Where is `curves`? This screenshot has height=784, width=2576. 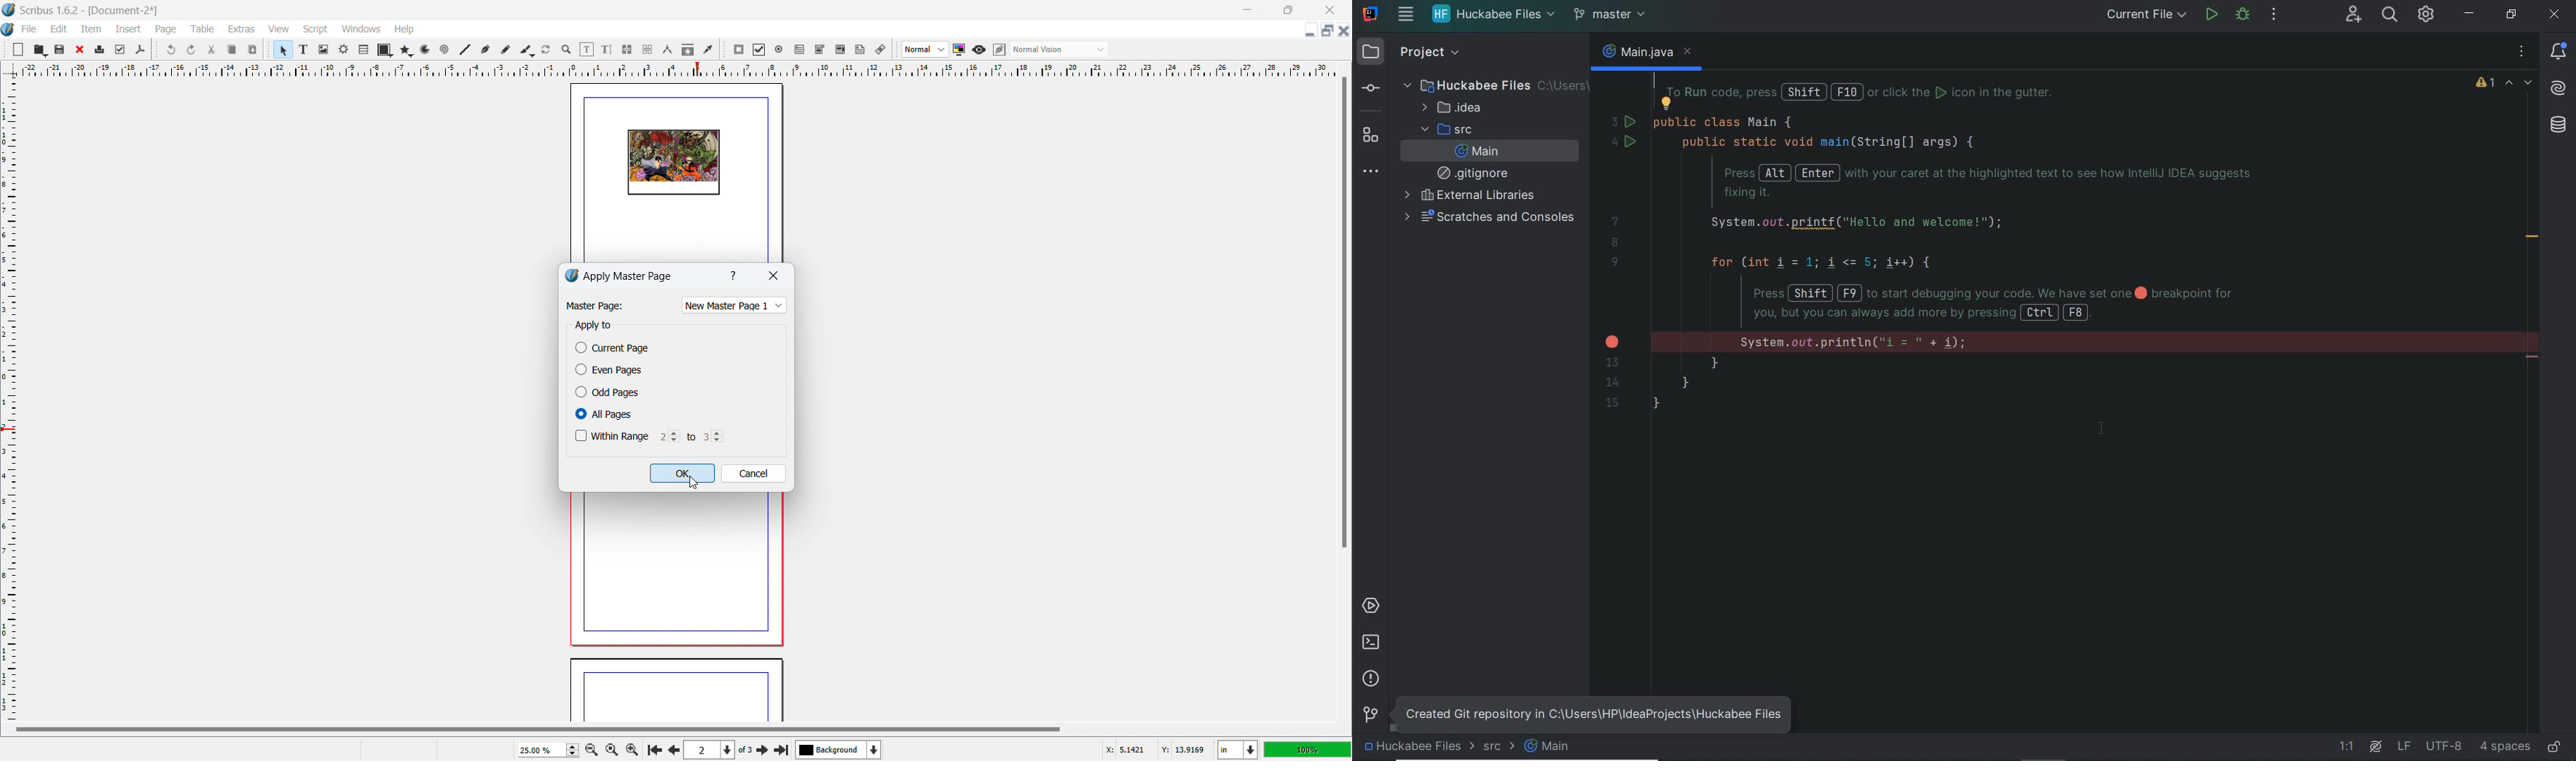 curves is located at coordinates (427, 50).